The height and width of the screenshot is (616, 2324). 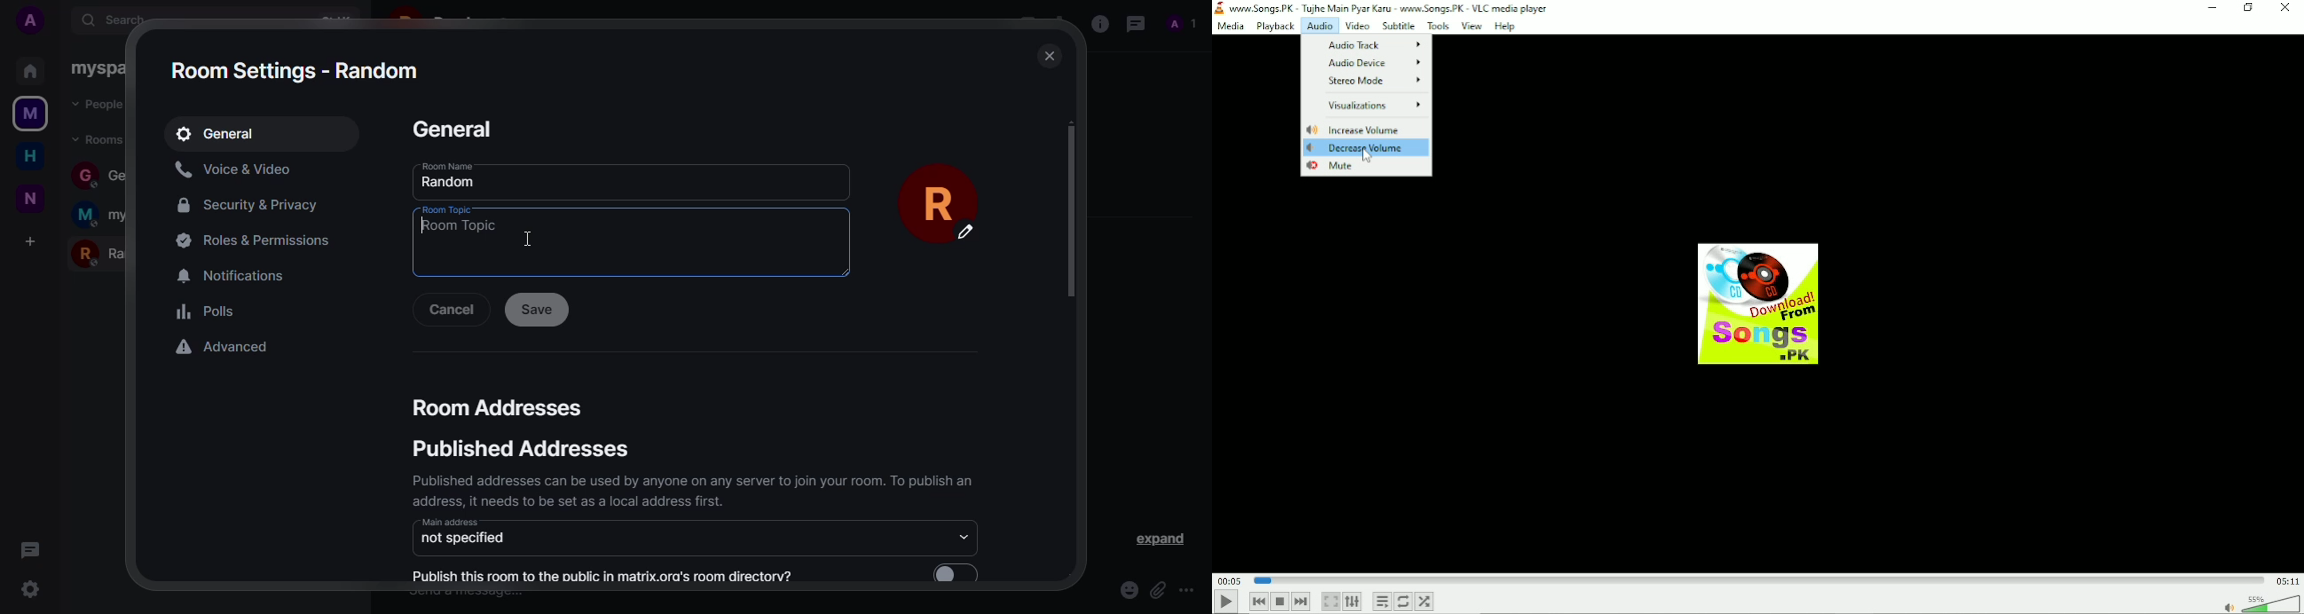 I want to click on home, so click(x=28, y=69).